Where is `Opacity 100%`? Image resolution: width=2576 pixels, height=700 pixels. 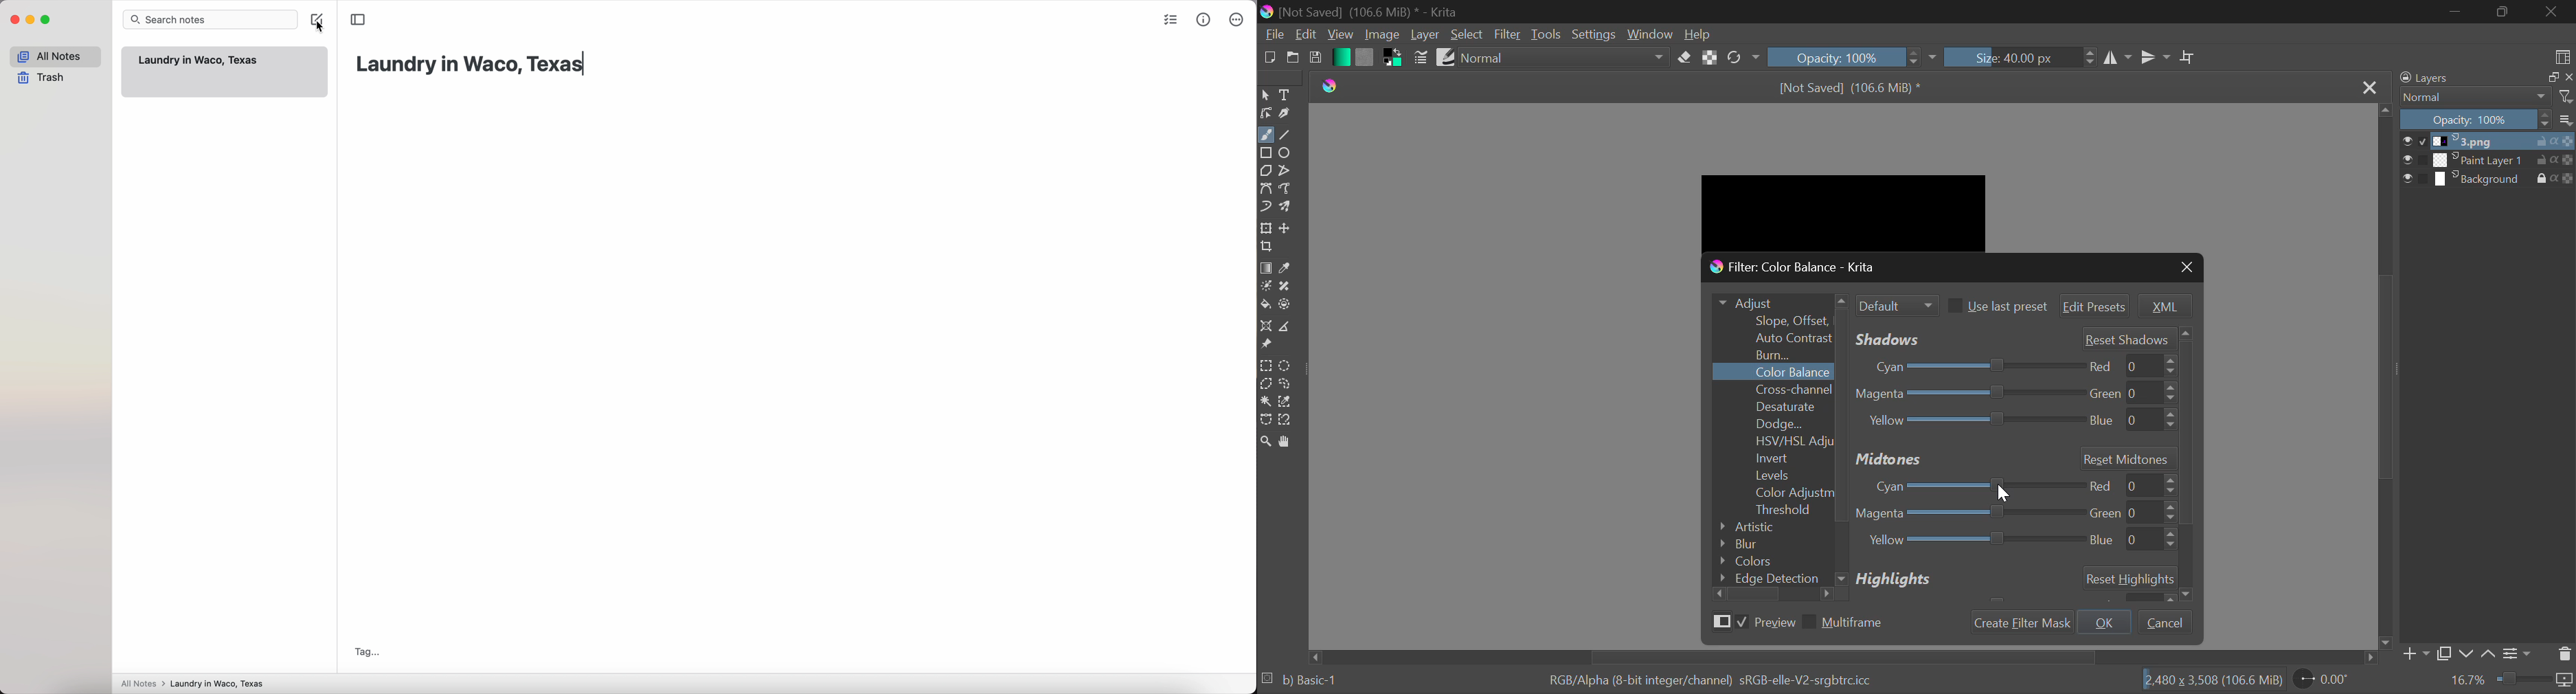
Opacity 100% is located at coordinates (2474, 120).